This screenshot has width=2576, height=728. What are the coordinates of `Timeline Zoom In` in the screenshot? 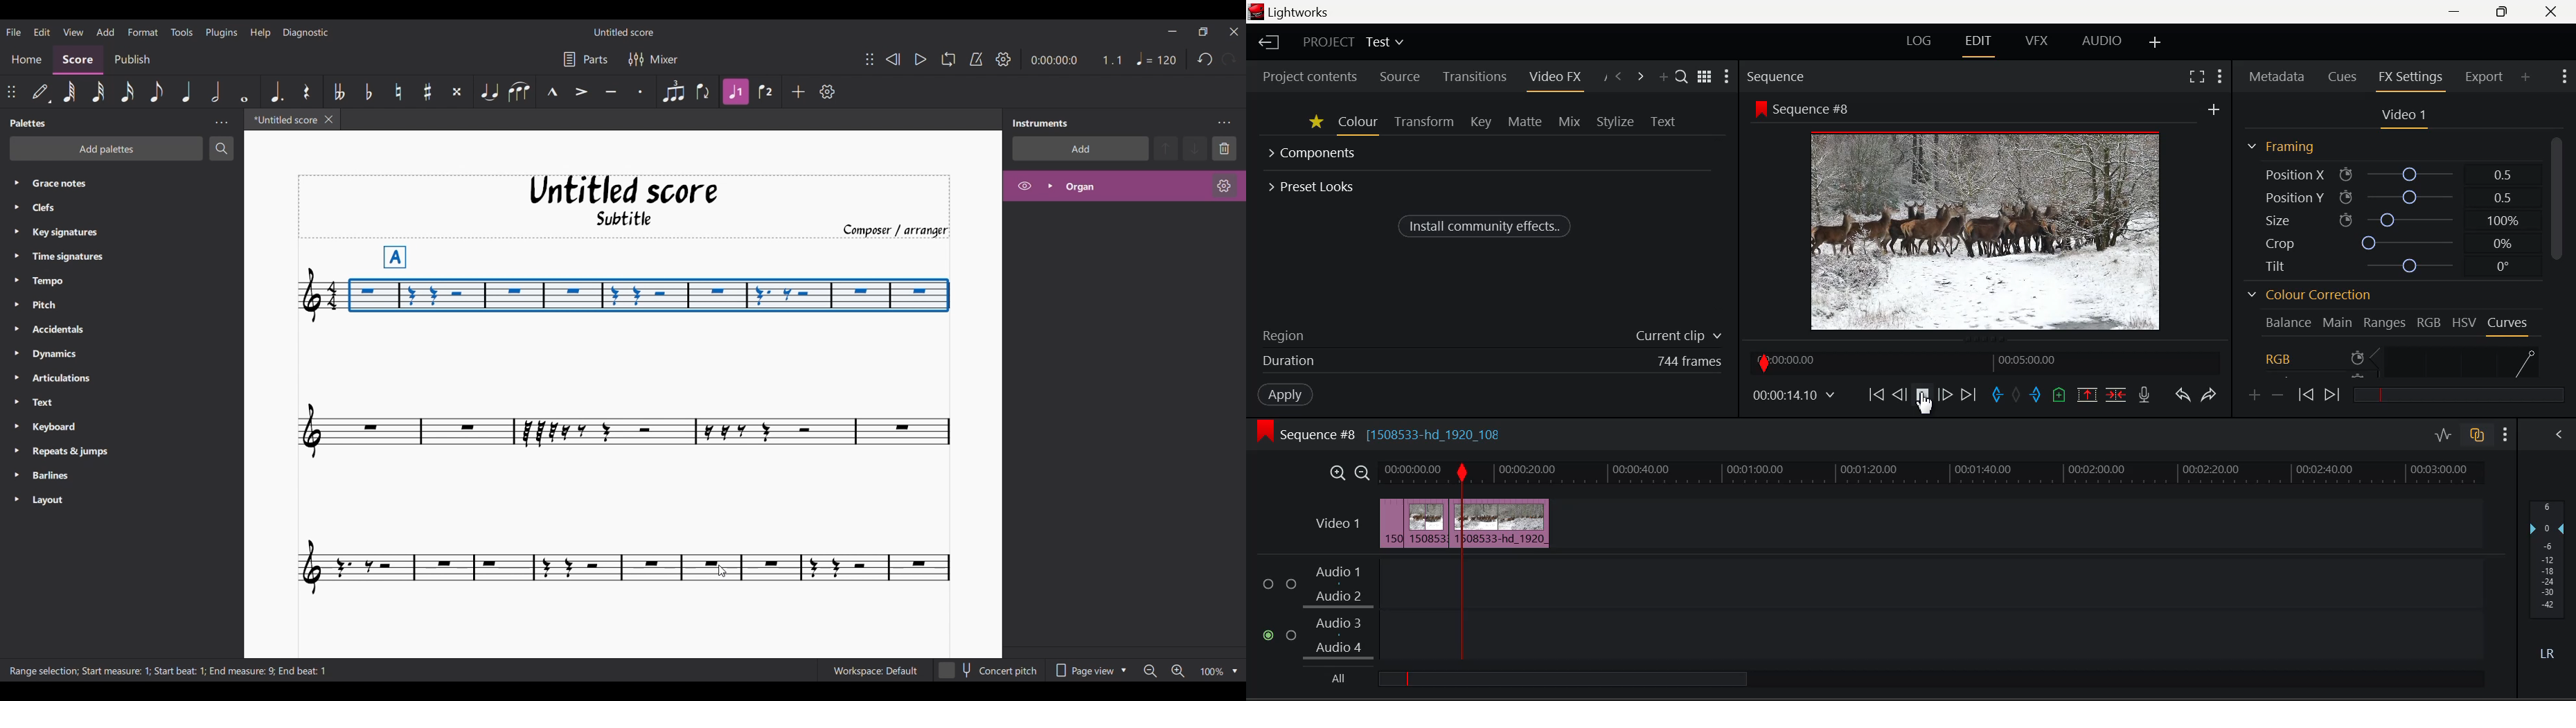 It's located at (1337, 474).